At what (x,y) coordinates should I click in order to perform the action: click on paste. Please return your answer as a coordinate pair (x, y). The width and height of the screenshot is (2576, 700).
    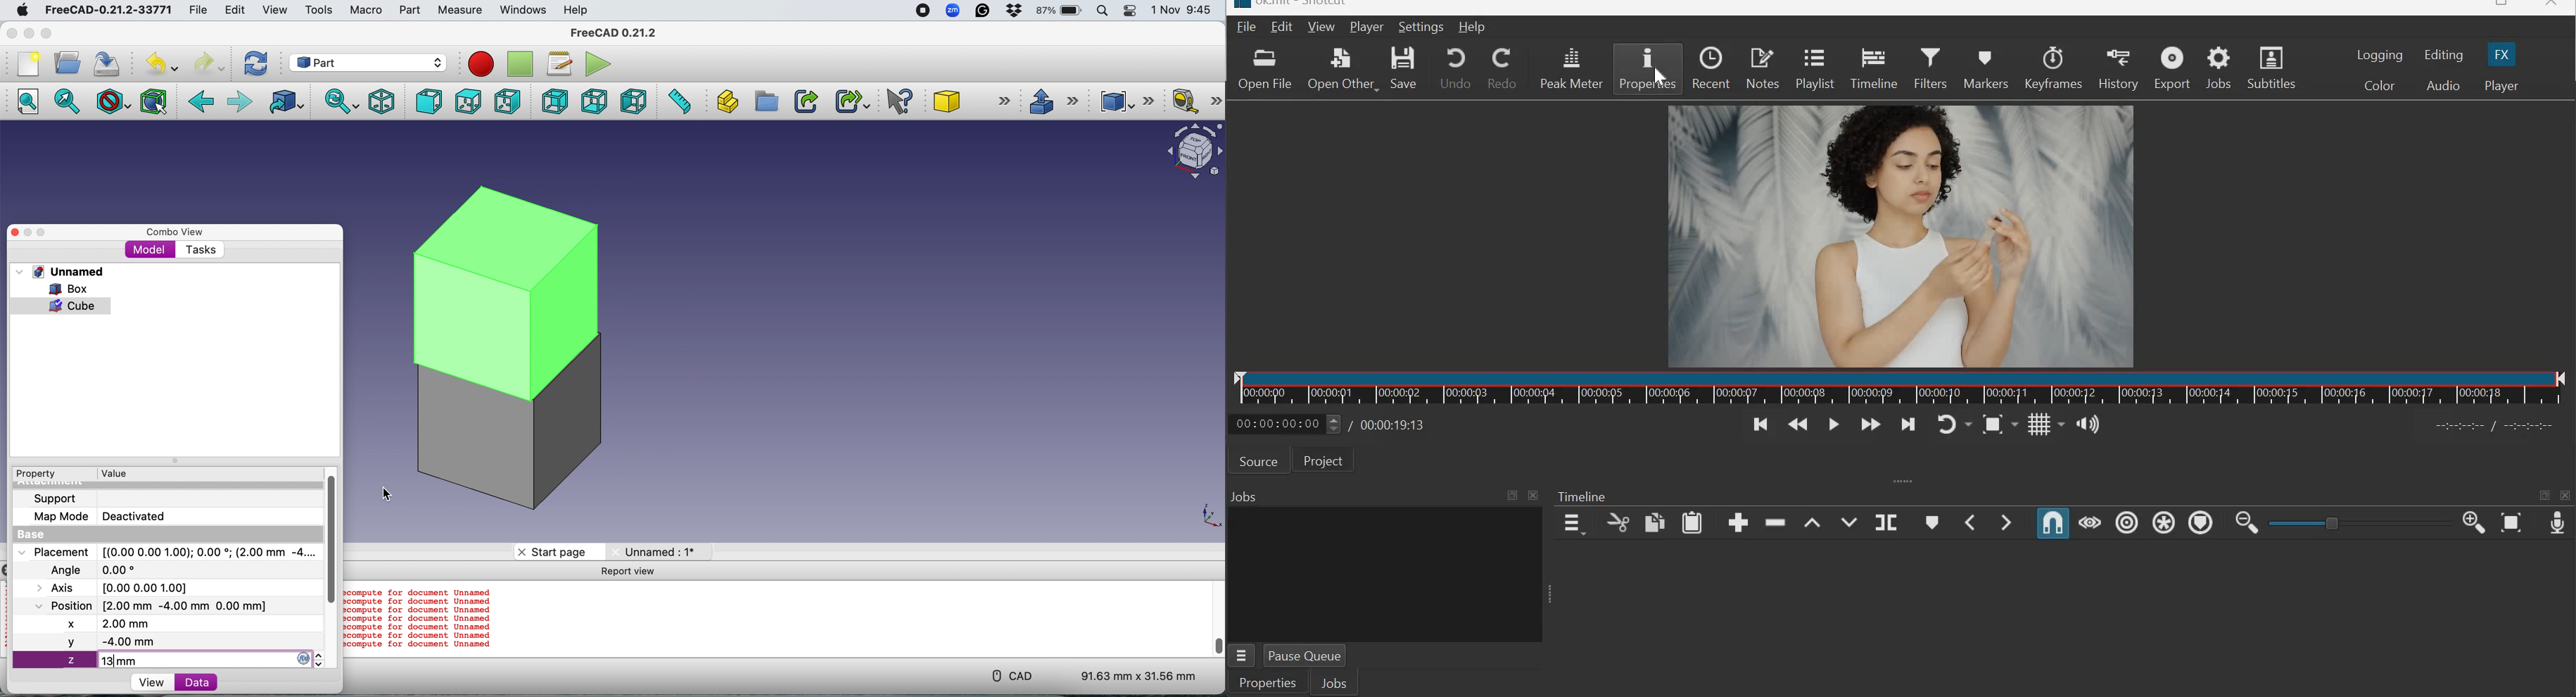
    Looking at the image, I should click on (1693, 522).